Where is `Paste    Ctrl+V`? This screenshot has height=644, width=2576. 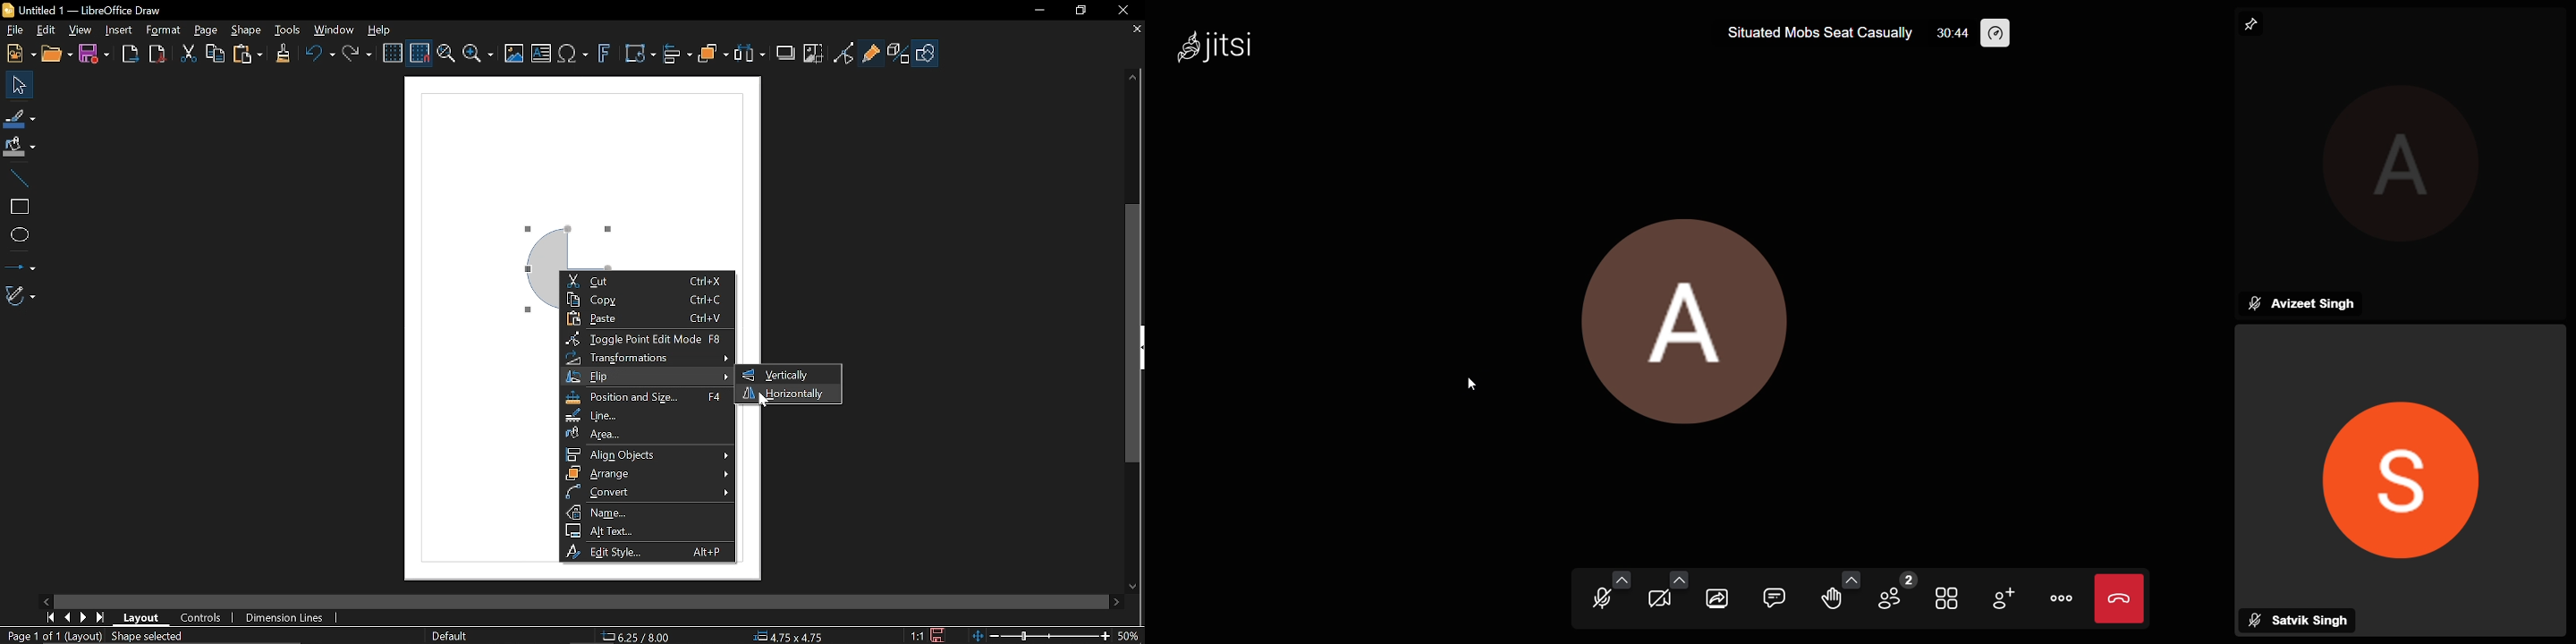
Paste    Ctrl+V is located at coordinates (647, 319).